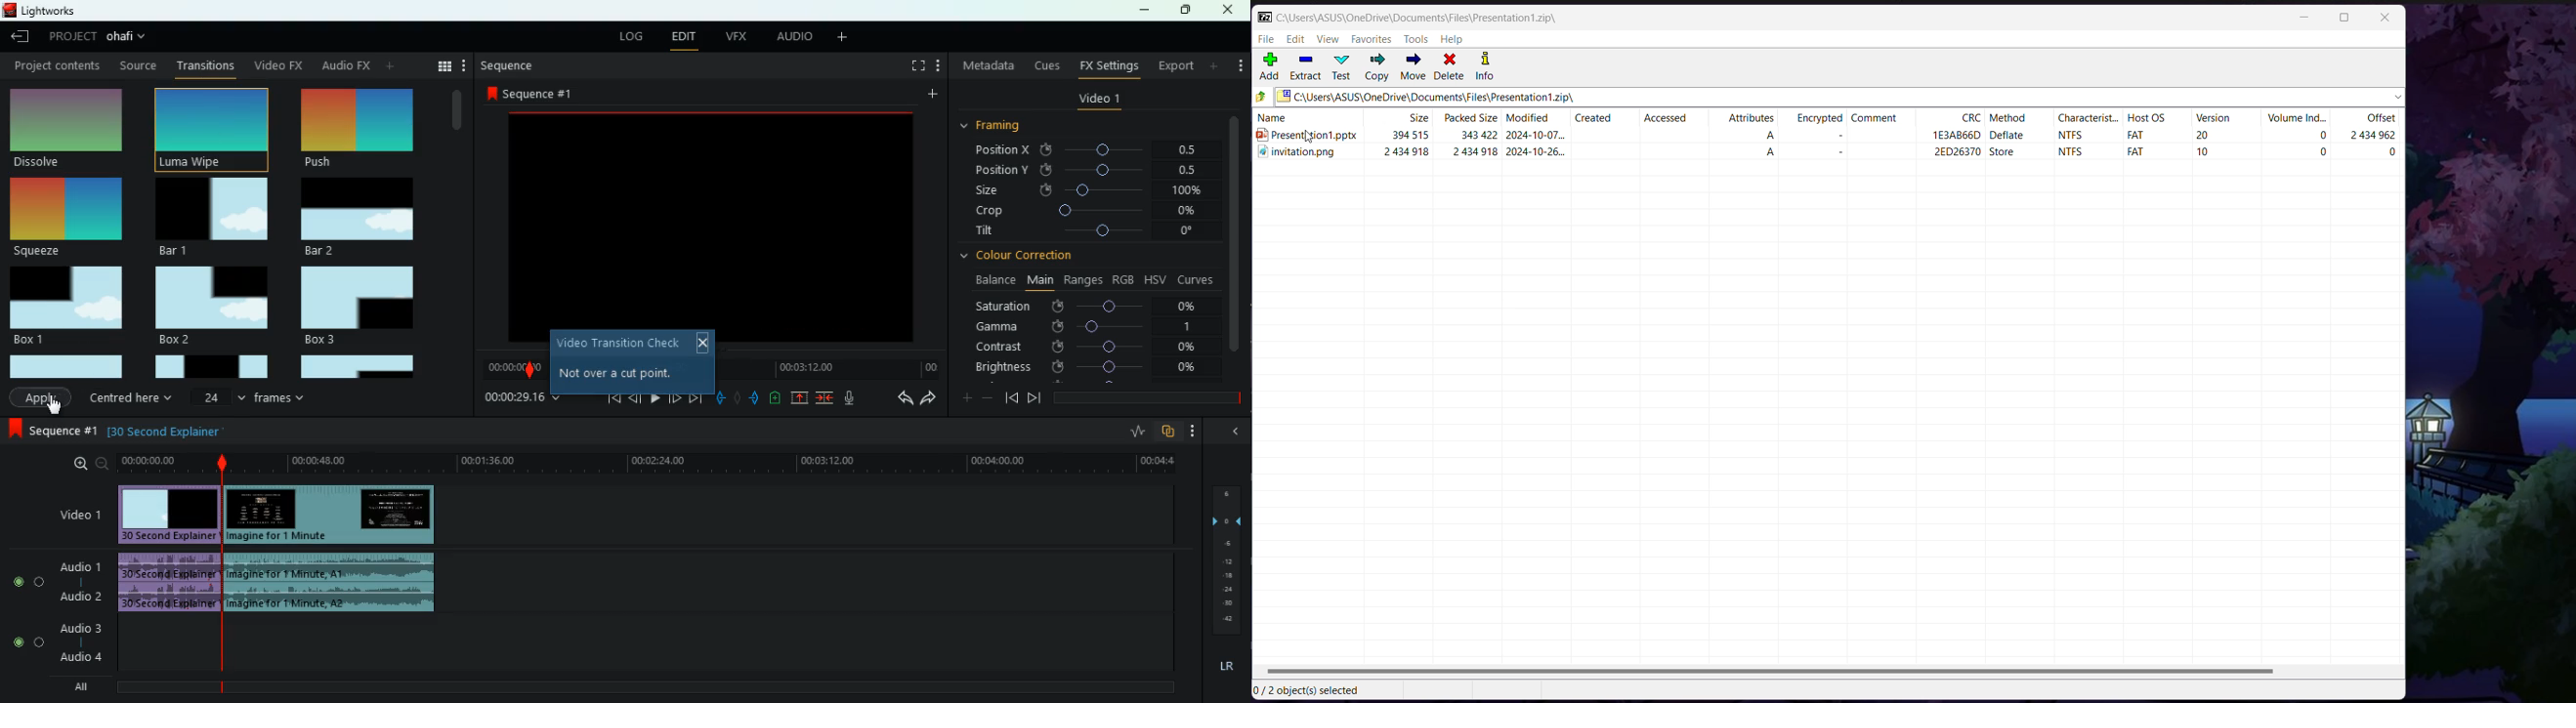  Describe the element at coordinates (522, 398) in the screenshot. I see `time` at that location.